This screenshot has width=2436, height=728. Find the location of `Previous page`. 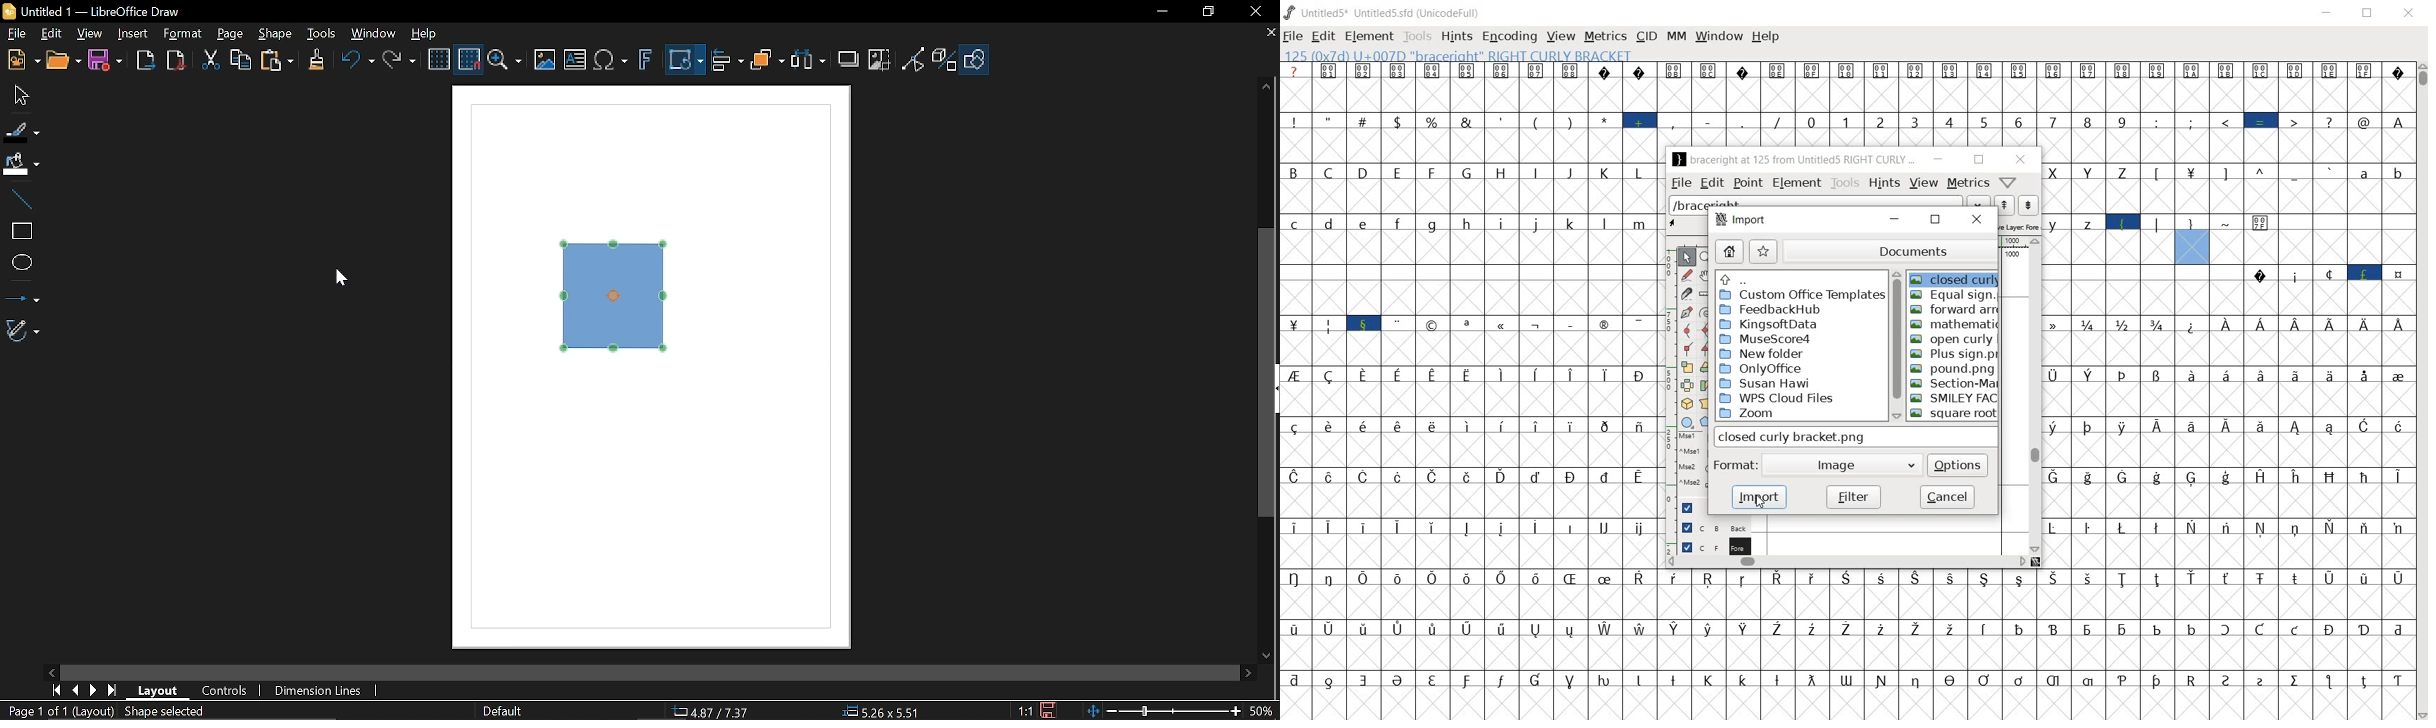

Previous page is located at coordinates (75, 689).